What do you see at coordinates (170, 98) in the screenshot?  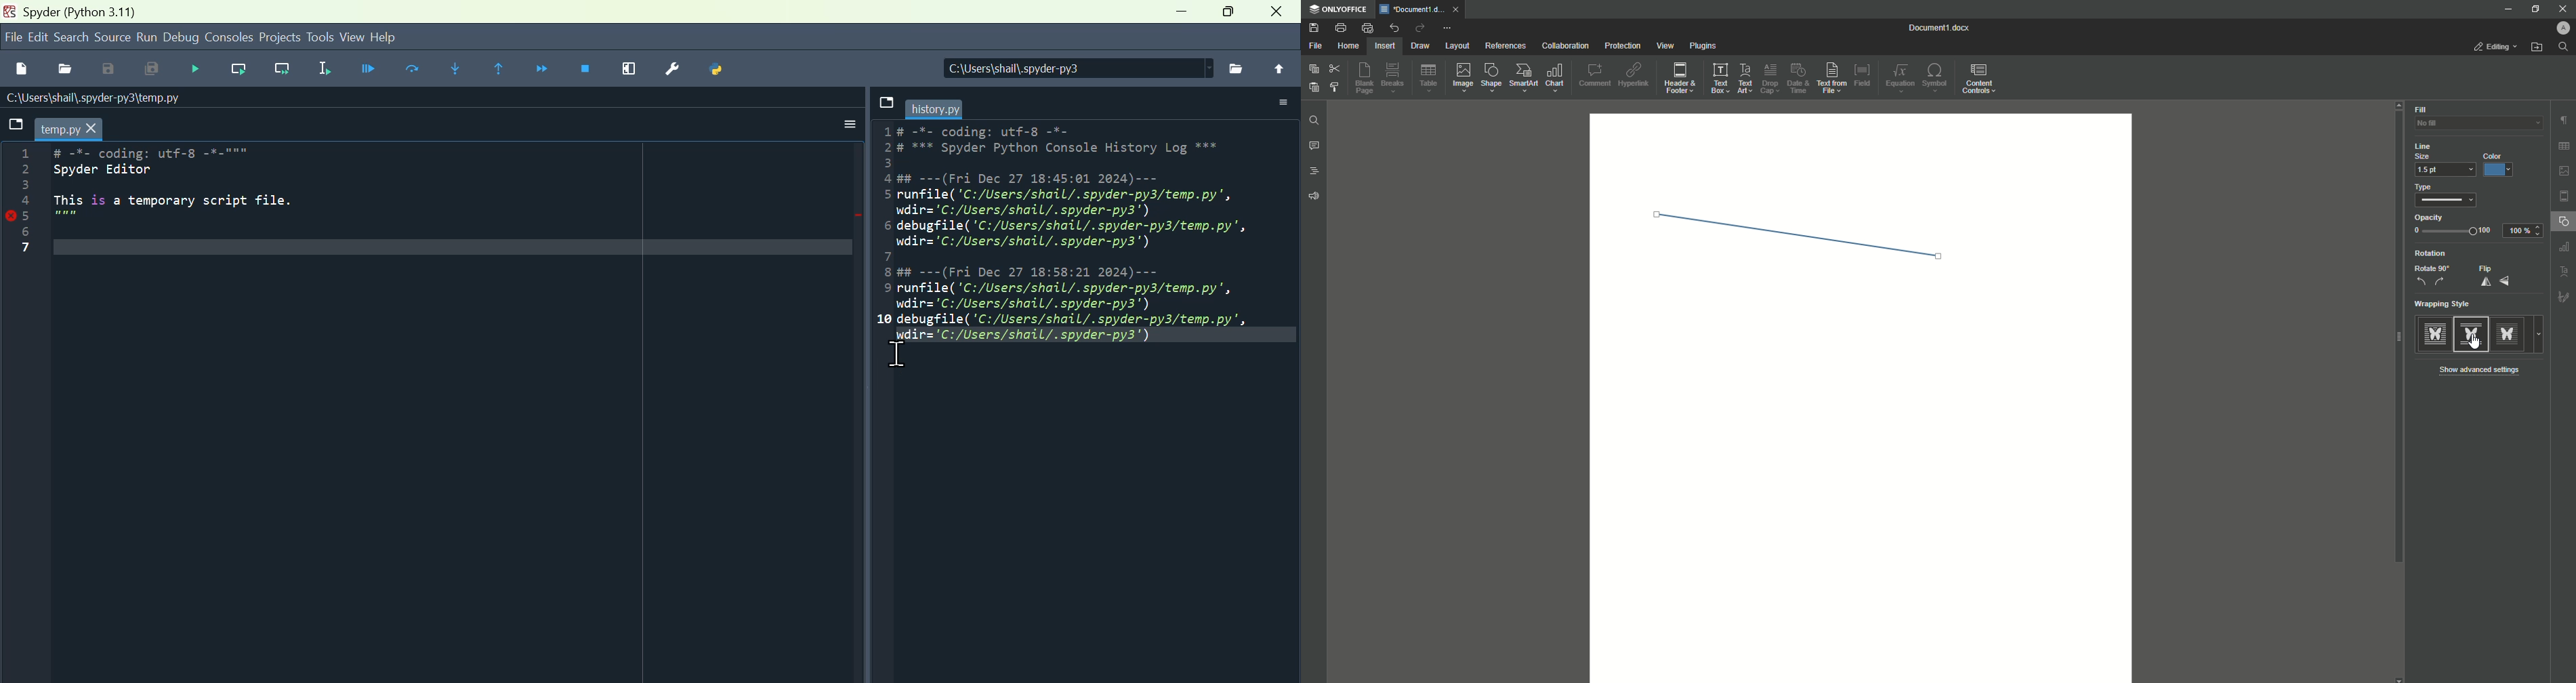 I see `Name of the file` at bounding box center [170, 98].